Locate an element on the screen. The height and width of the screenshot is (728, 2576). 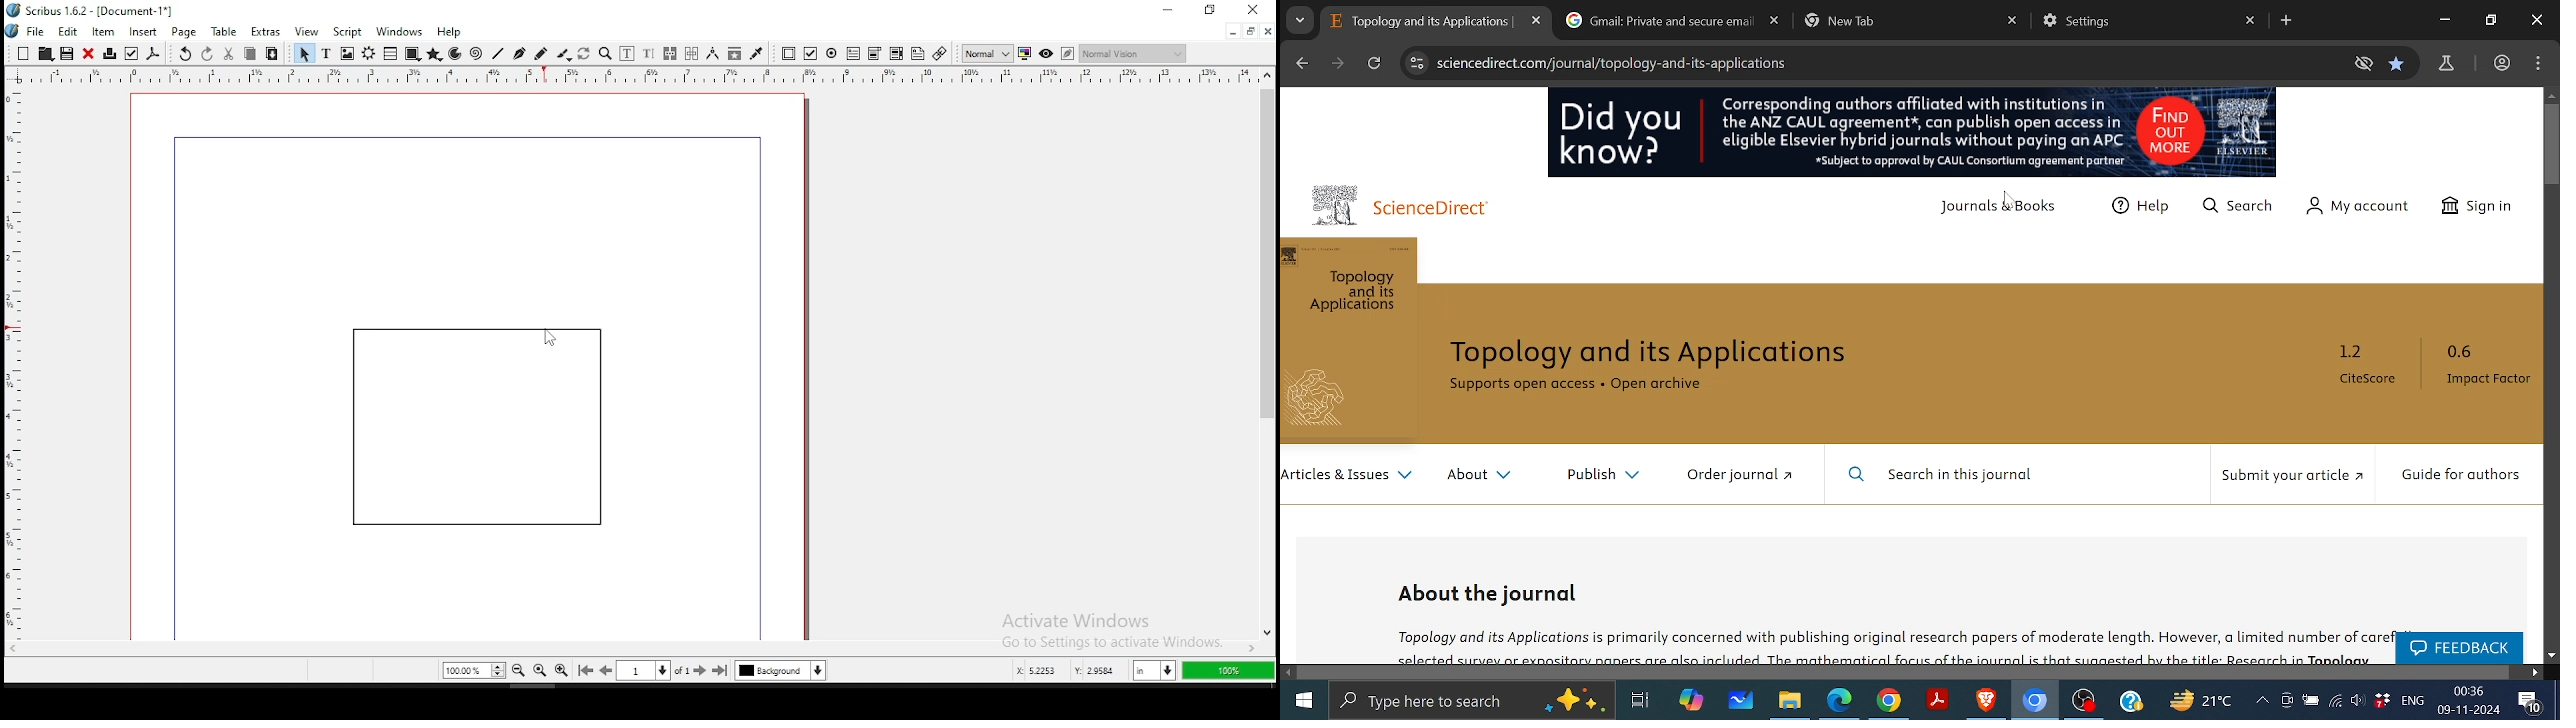
Supports open access « Open archive is located at coordinates (1573, 384).